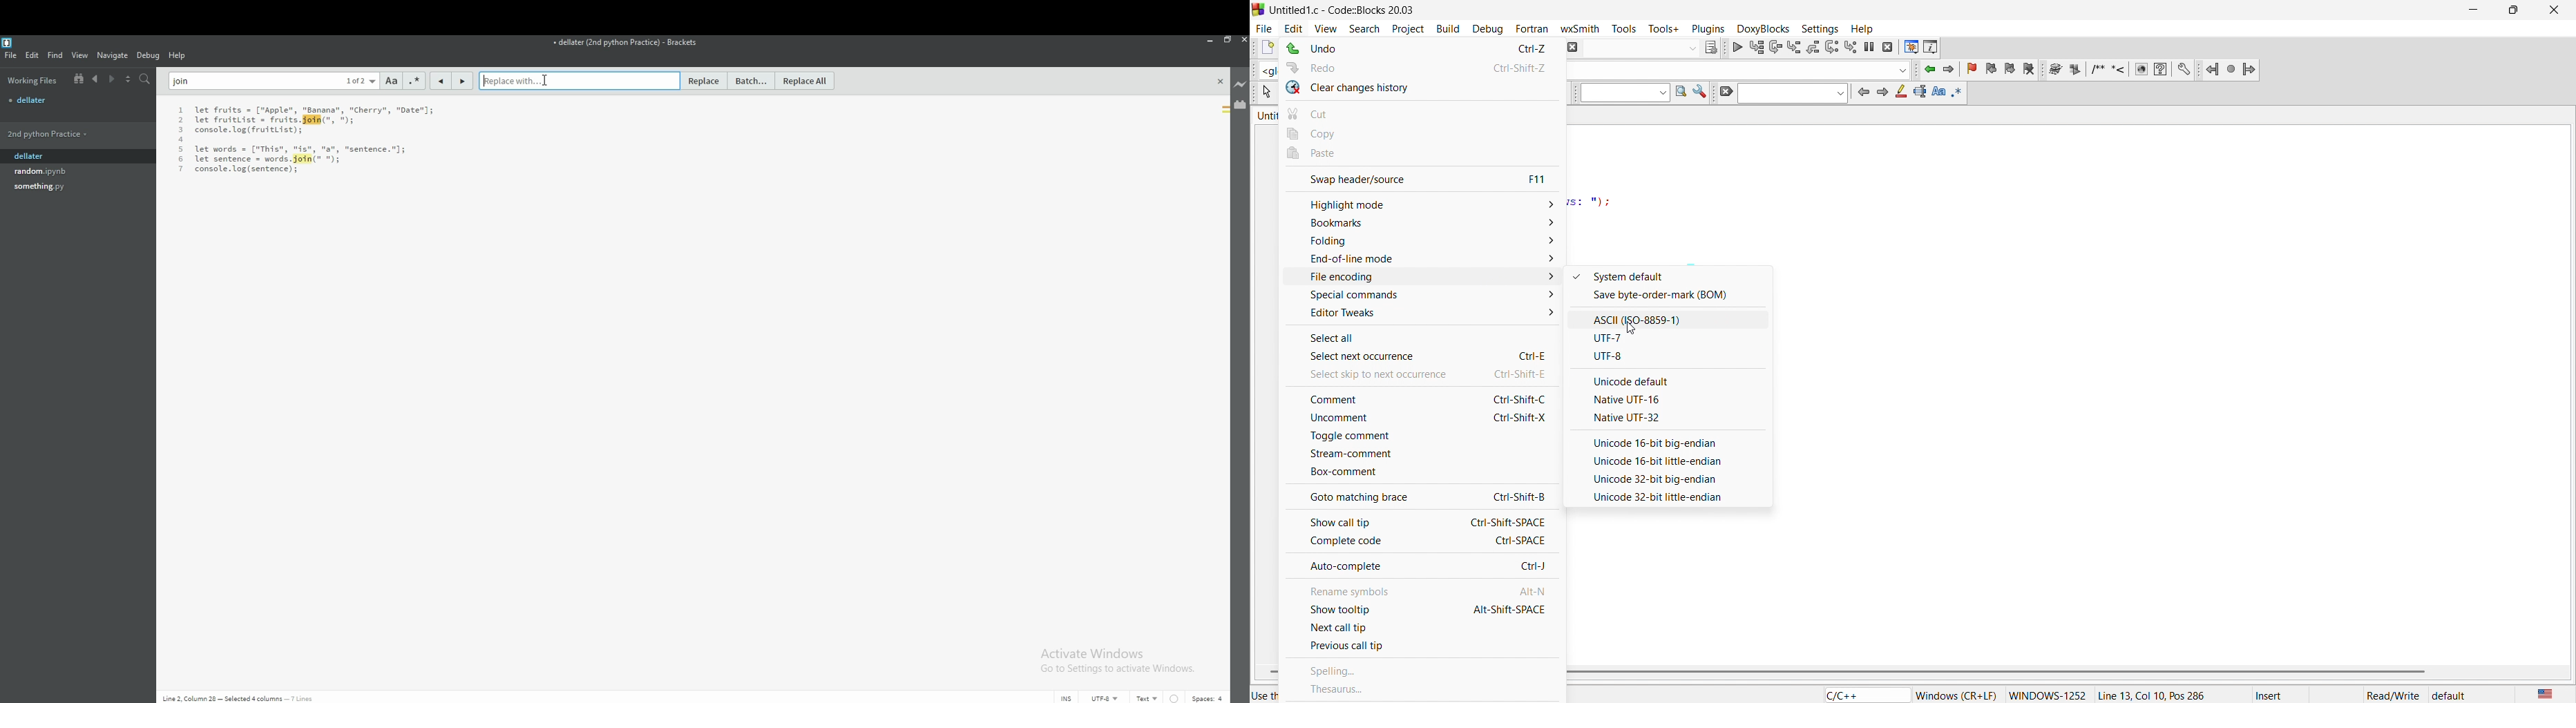 The width and height of the screenshot is (2576, 728). I want to click on auto complete, so click(1424, 566).